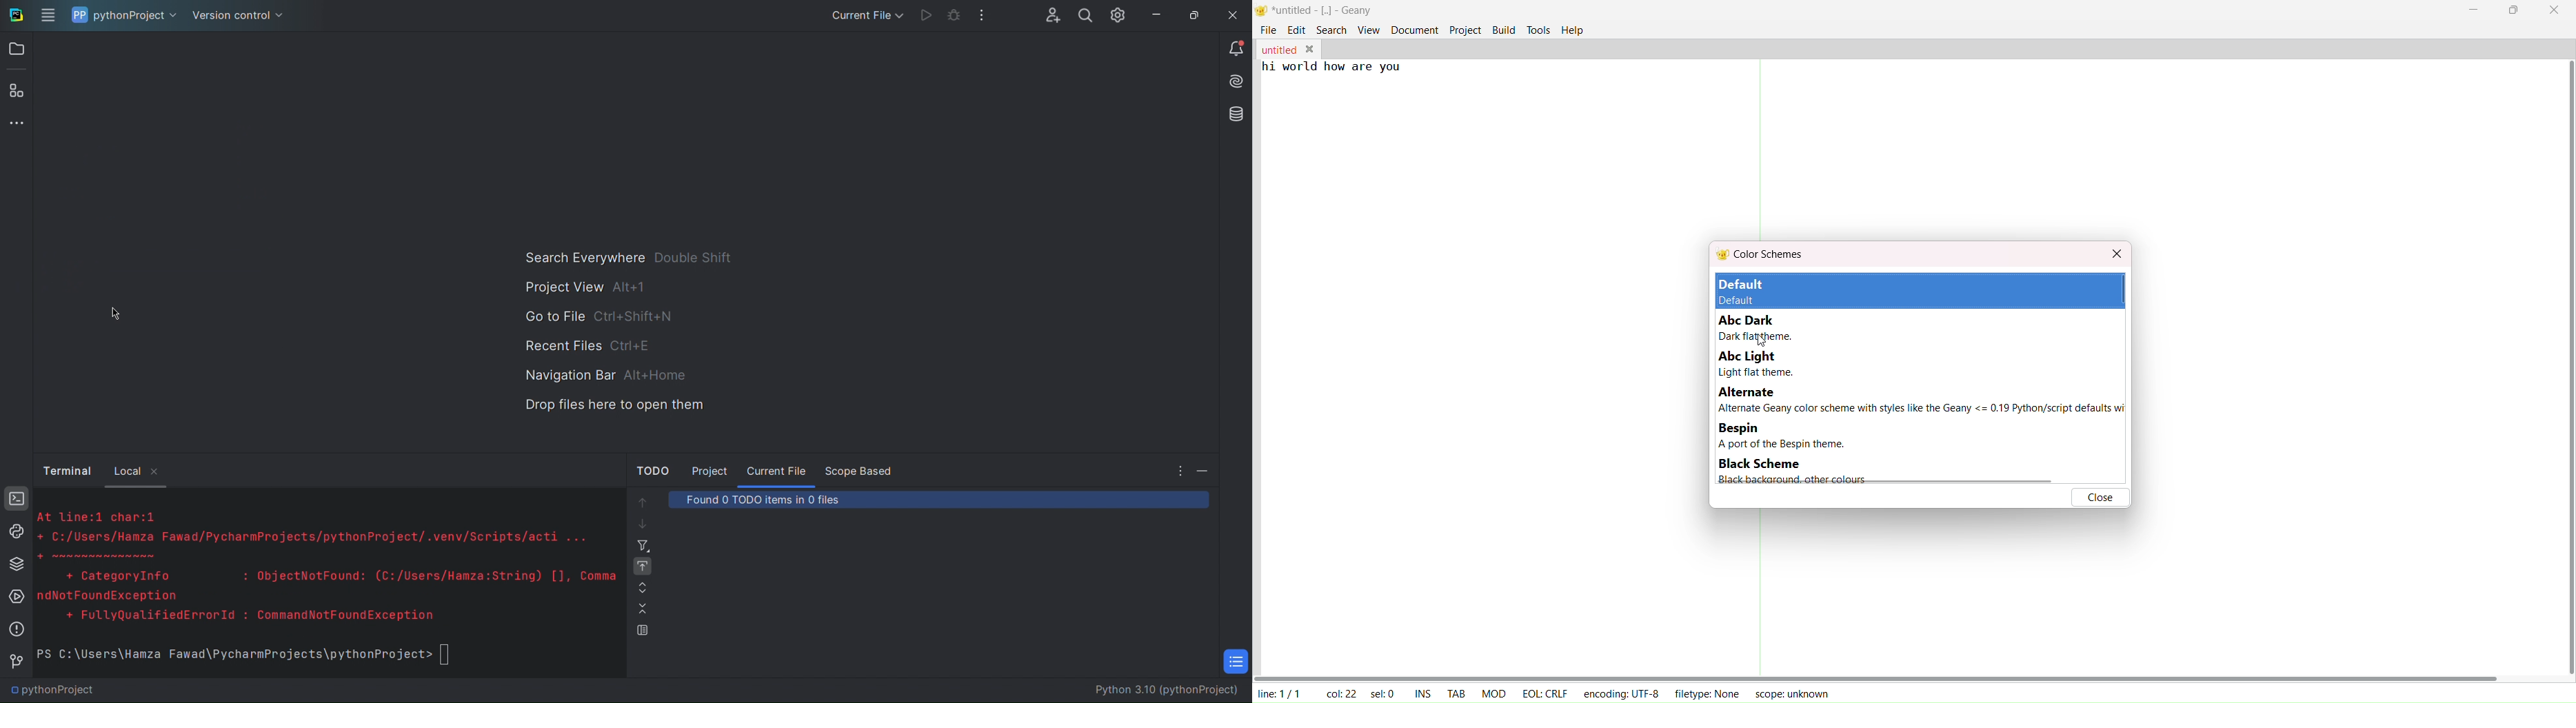 Image resolution: width=2576 pixels, height=728 pixels. Describe the element at coordinates (453, 653) in the screenshot. I see `text box` at that location.